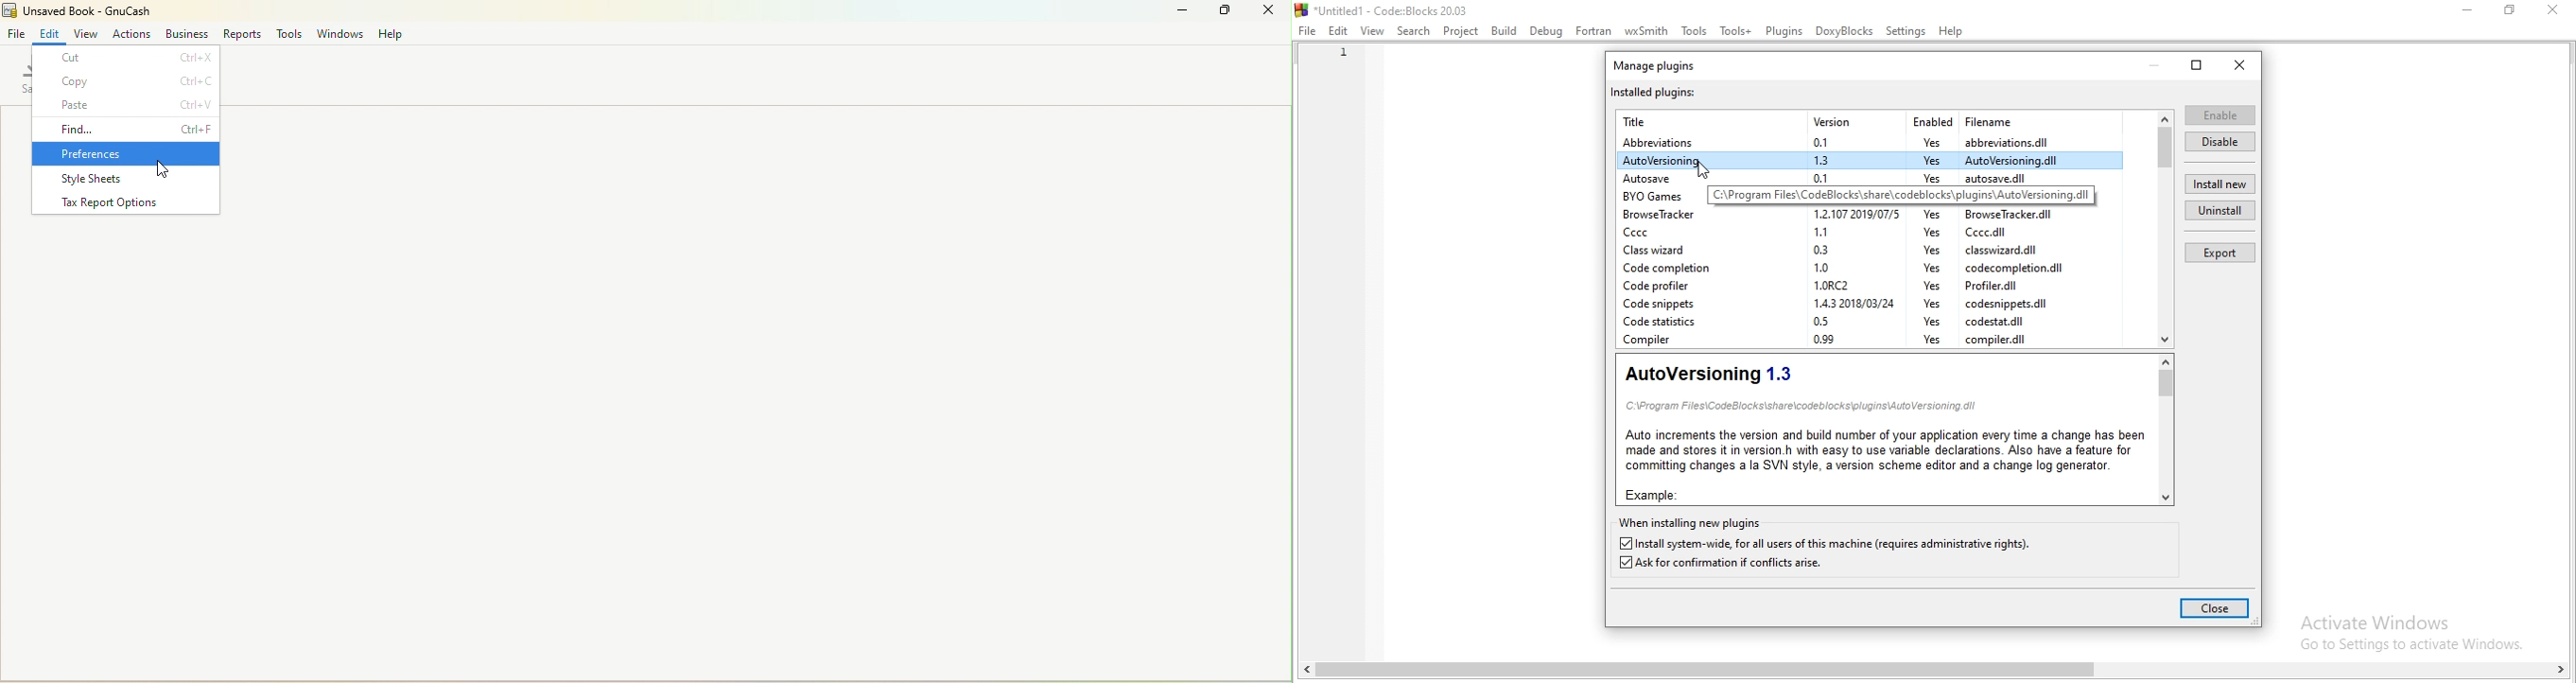  What do you see at coordinates (1784, 29) in the screenshot?
I see `Plugins` at bounding box center [1784, 29].